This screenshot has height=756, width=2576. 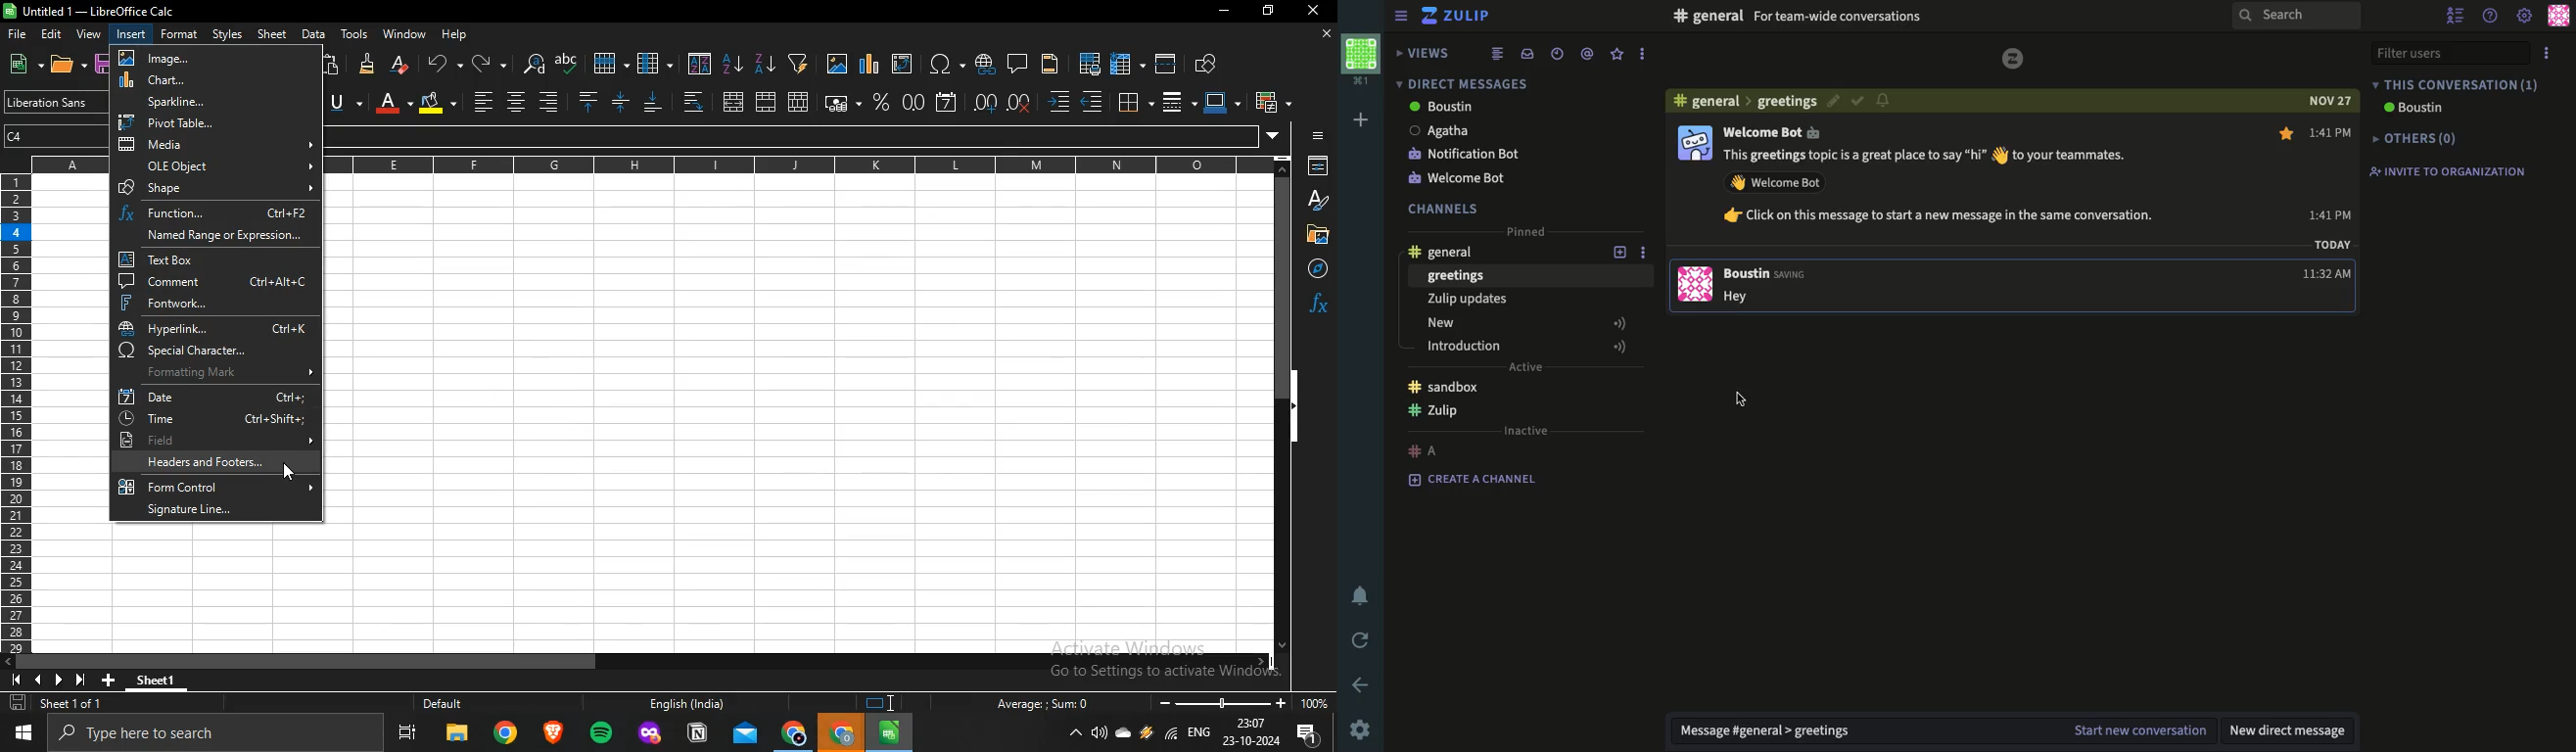 What do you see at coordinates (437, 102) in the screenshot?
I see `background color` at bounding box center [437, 102].